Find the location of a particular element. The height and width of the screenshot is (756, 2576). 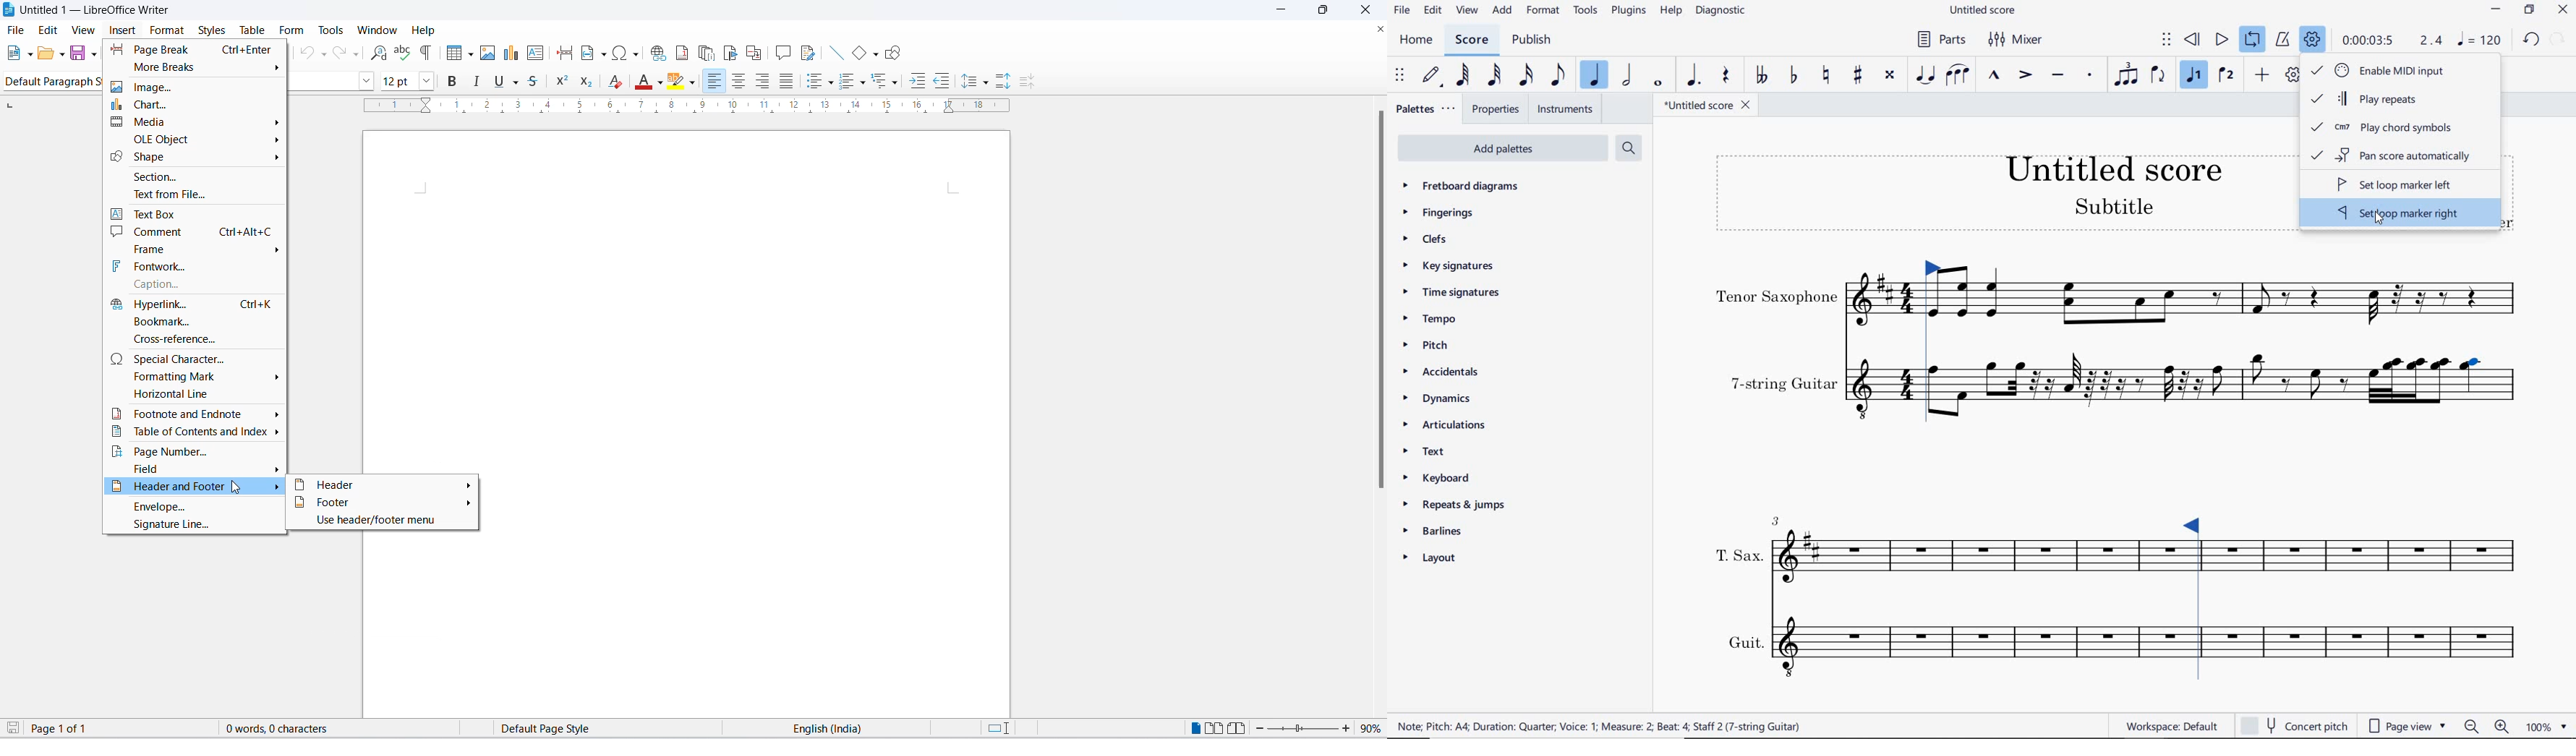

bookmark is located at coordinates (191, 320).